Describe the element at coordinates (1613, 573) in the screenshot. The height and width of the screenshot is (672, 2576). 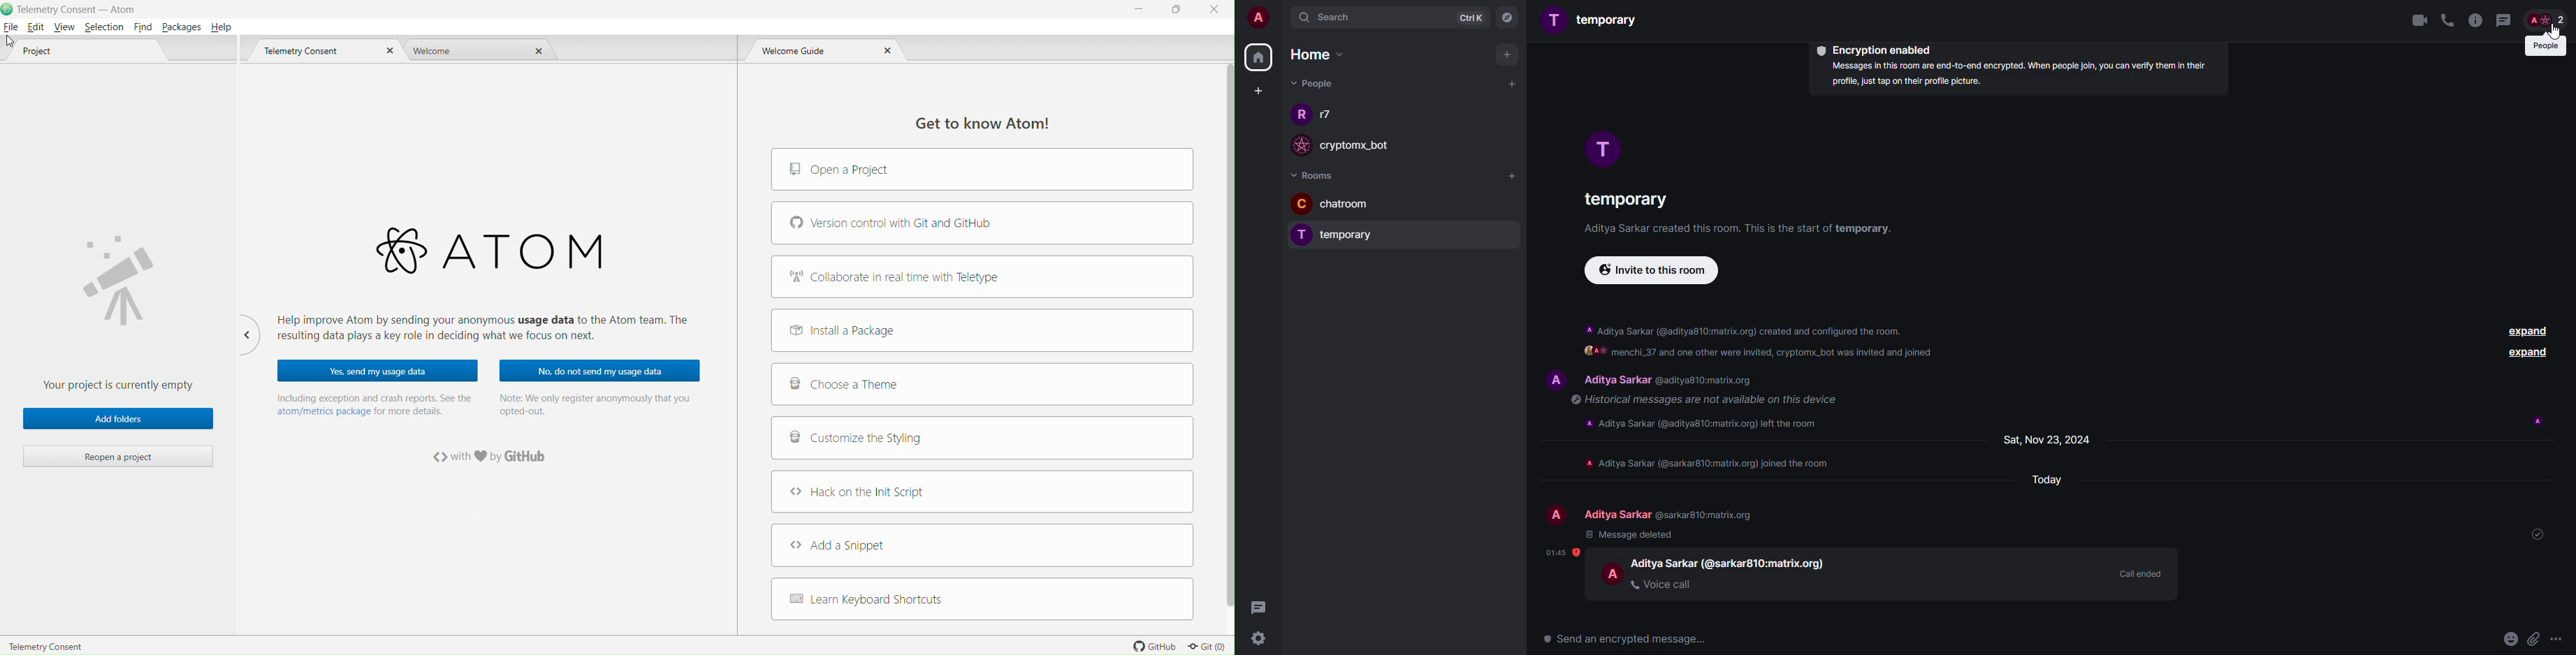
I see `profile` at that location.